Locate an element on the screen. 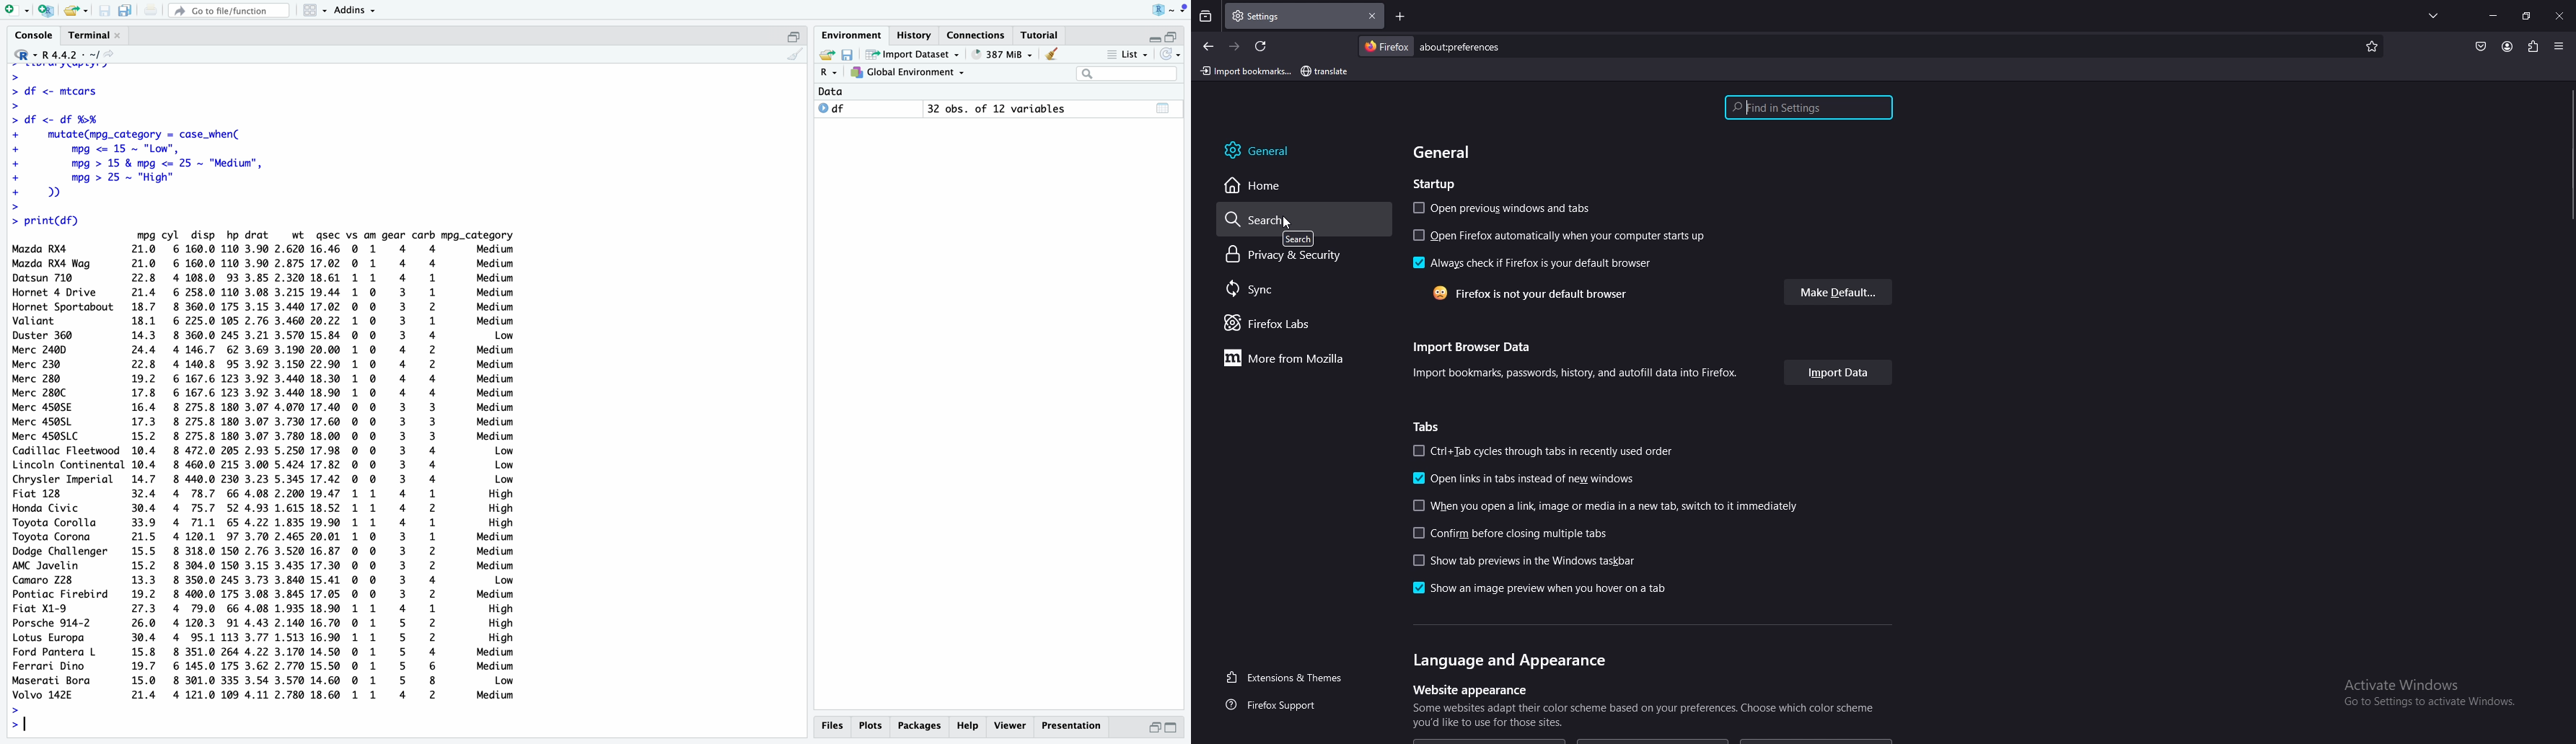  searchbox is located at coordinates (1128, 73).